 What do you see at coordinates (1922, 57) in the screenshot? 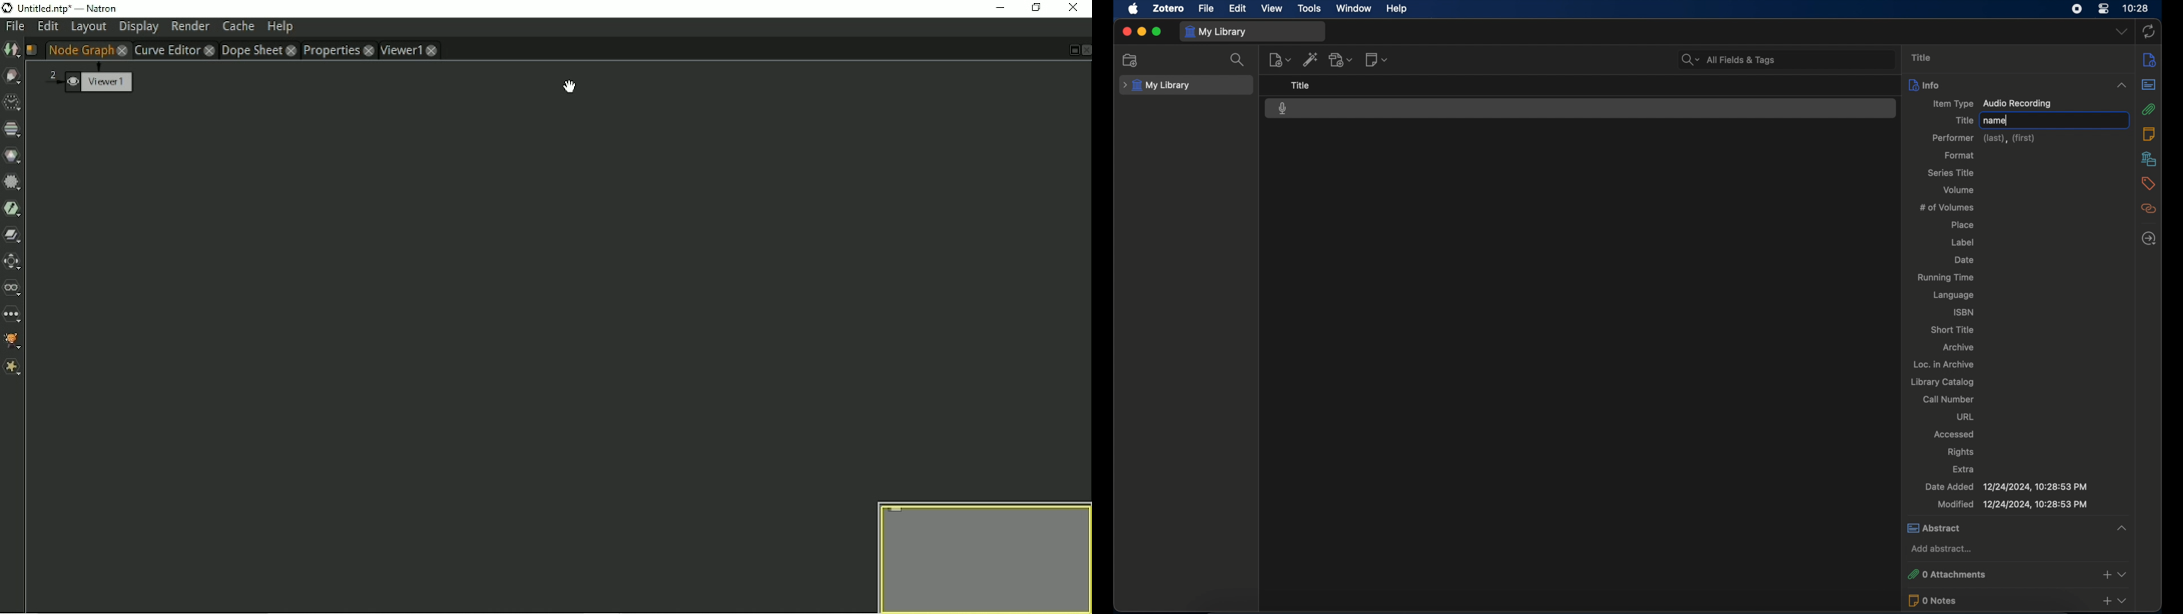
I see `title` at bounding box center [1922, 57].